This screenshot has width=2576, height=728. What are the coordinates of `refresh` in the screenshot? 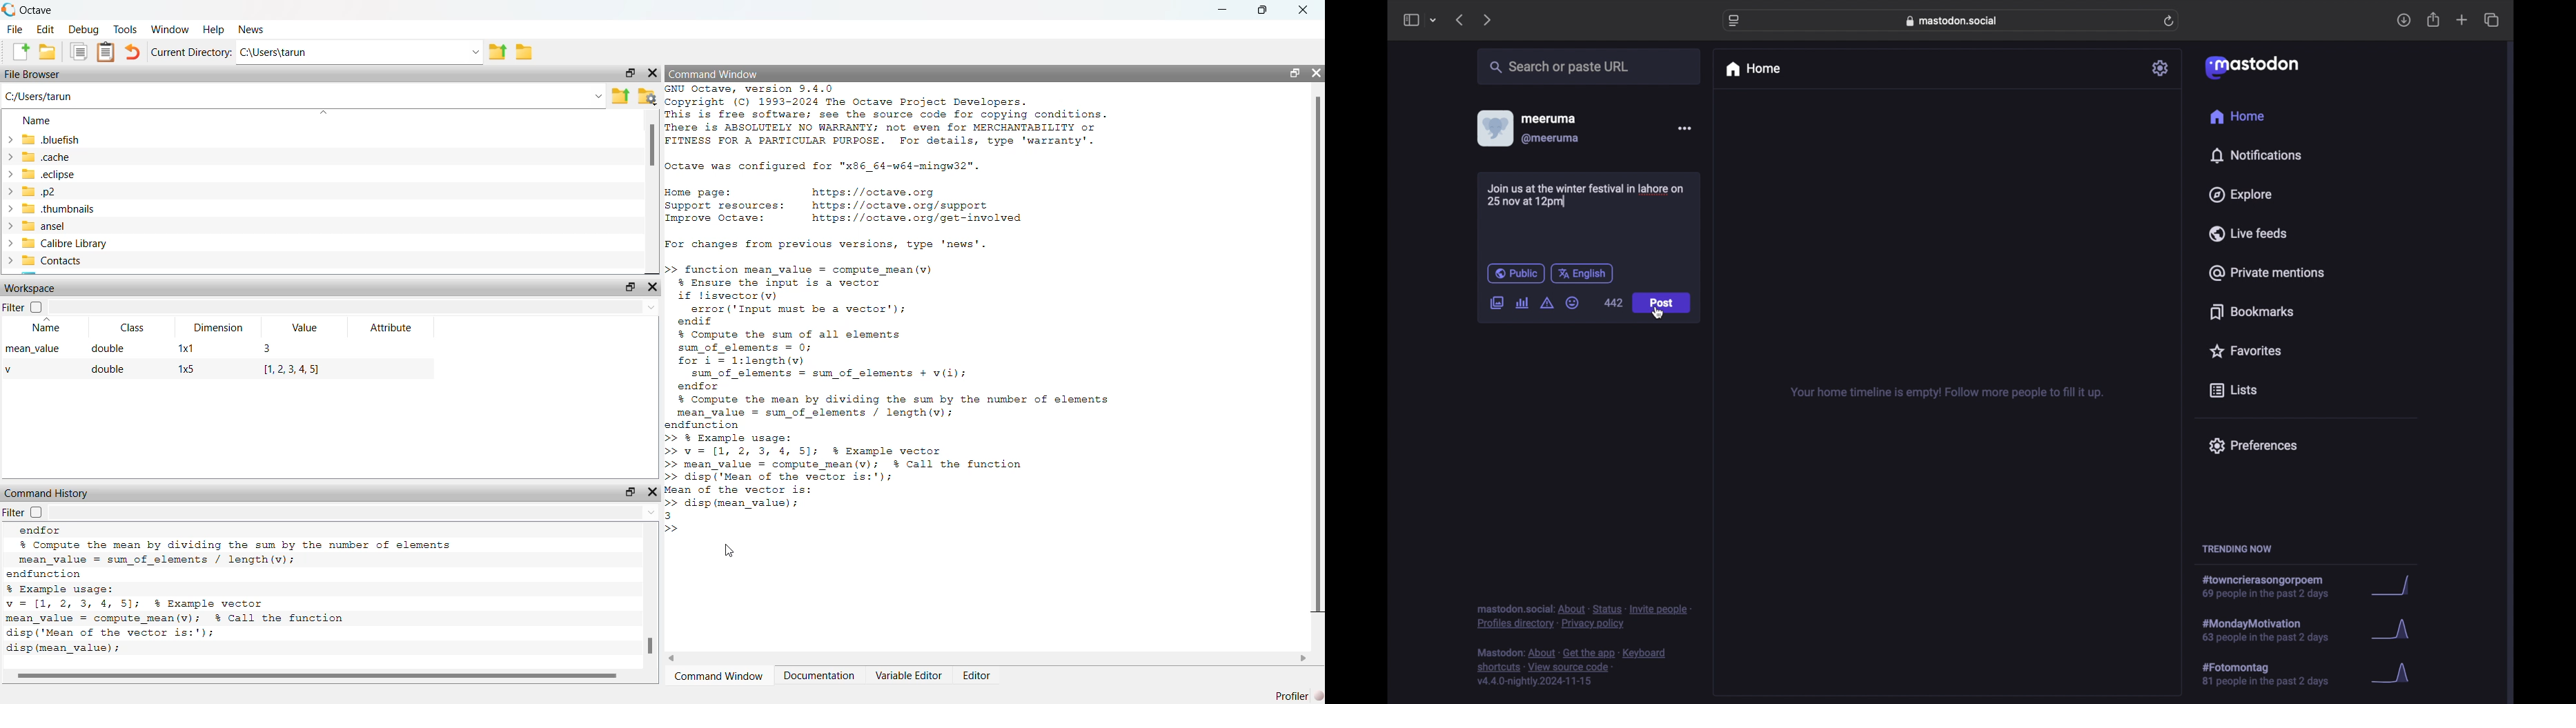 It's located at (2170, 22).